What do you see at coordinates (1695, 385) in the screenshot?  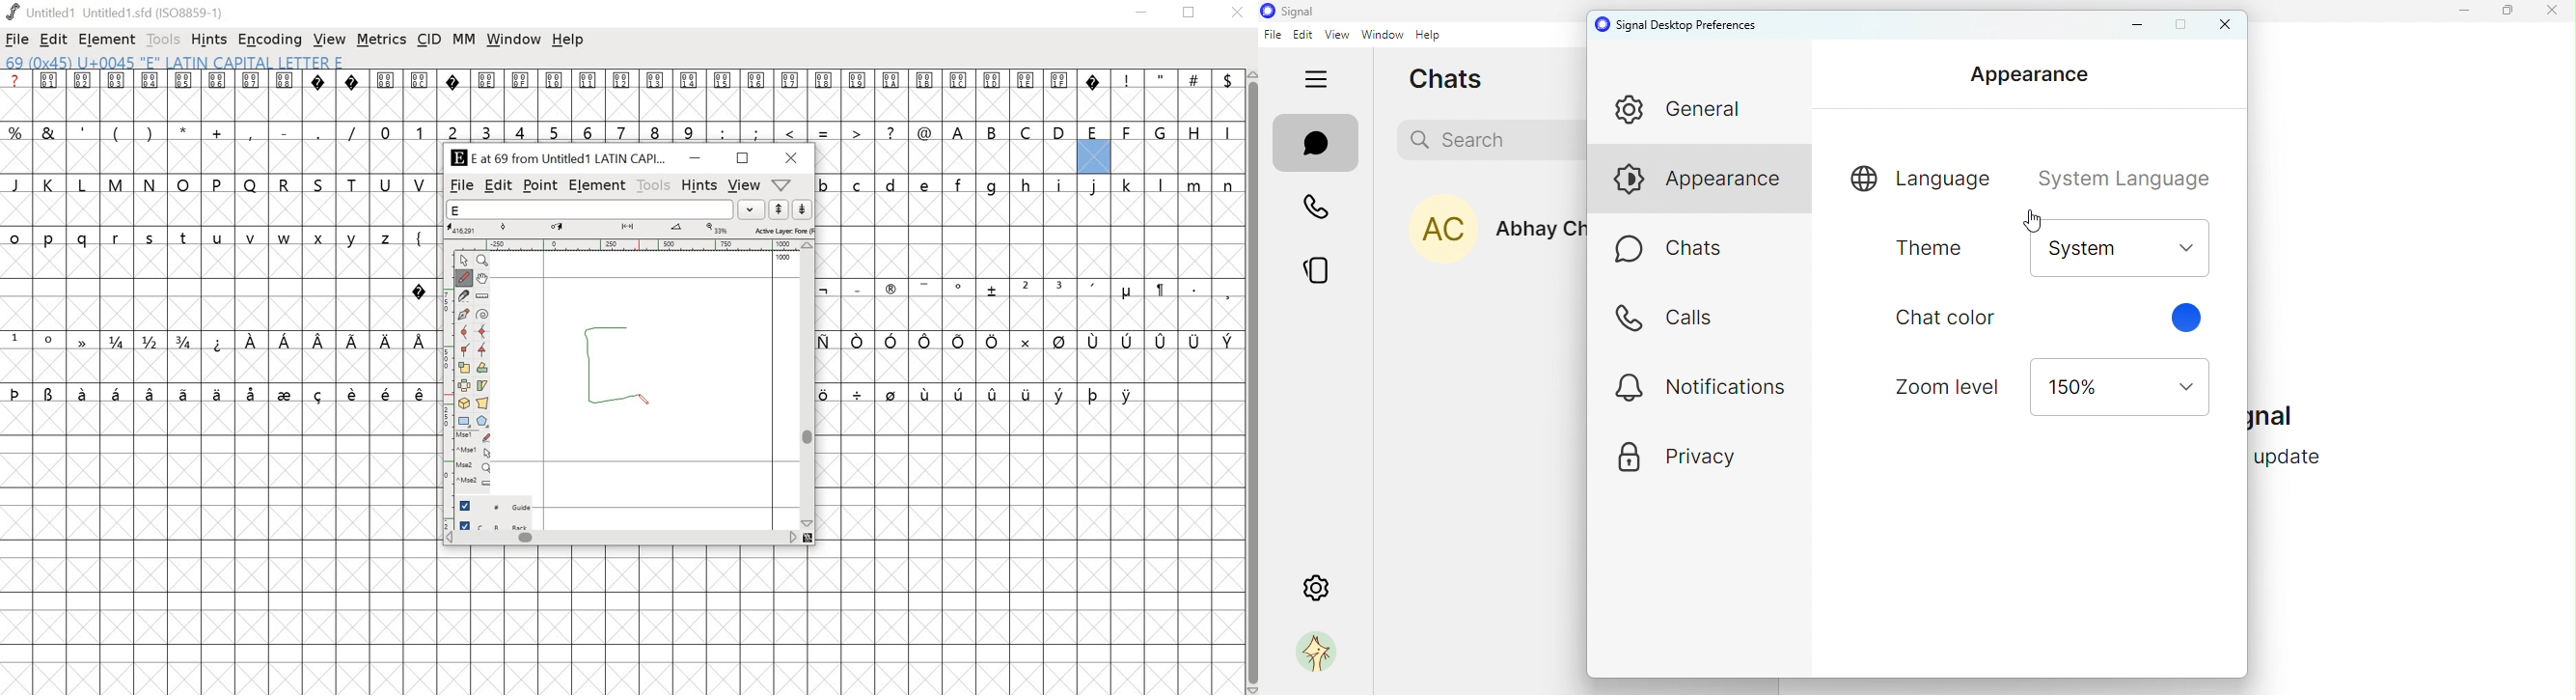 I see `notifications` at bounding box center [1695, 385].